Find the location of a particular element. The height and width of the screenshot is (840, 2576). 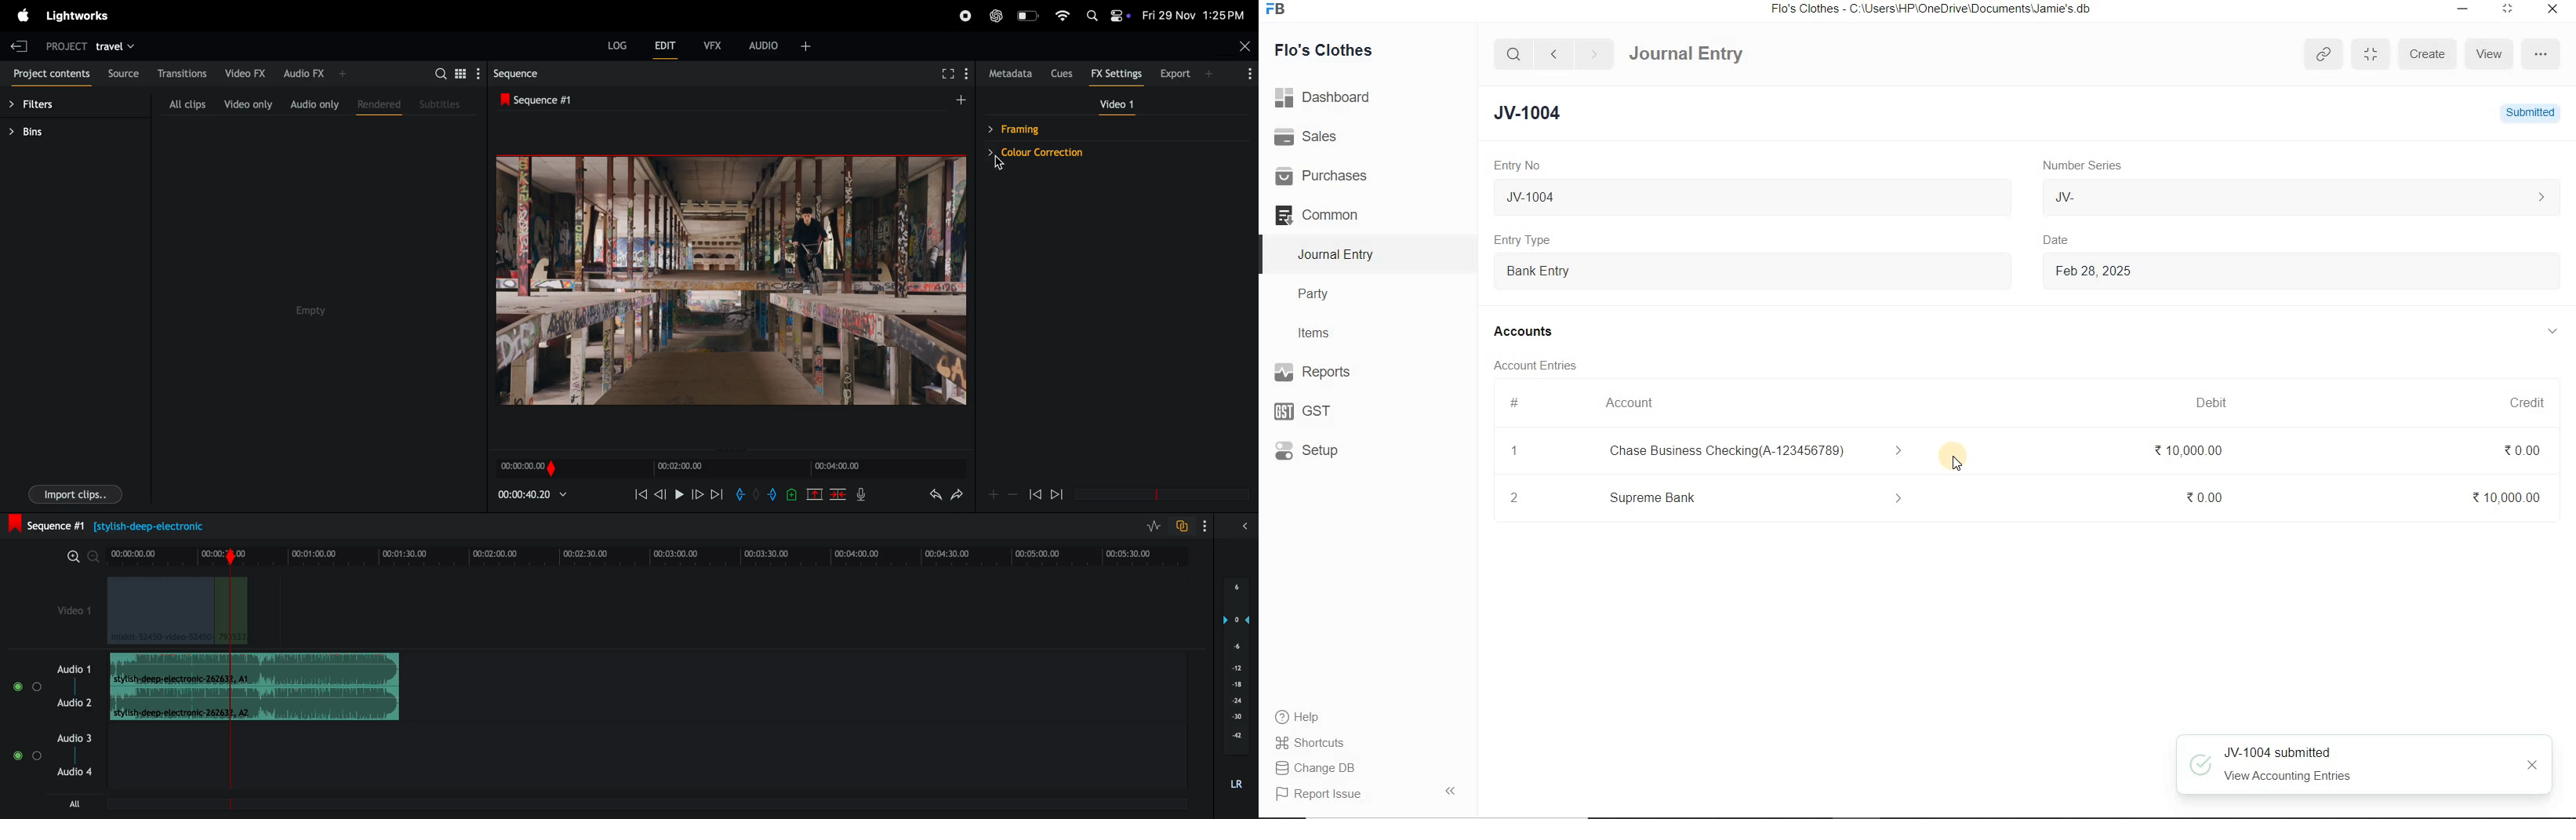

empty is located at coordinates (310, 311).